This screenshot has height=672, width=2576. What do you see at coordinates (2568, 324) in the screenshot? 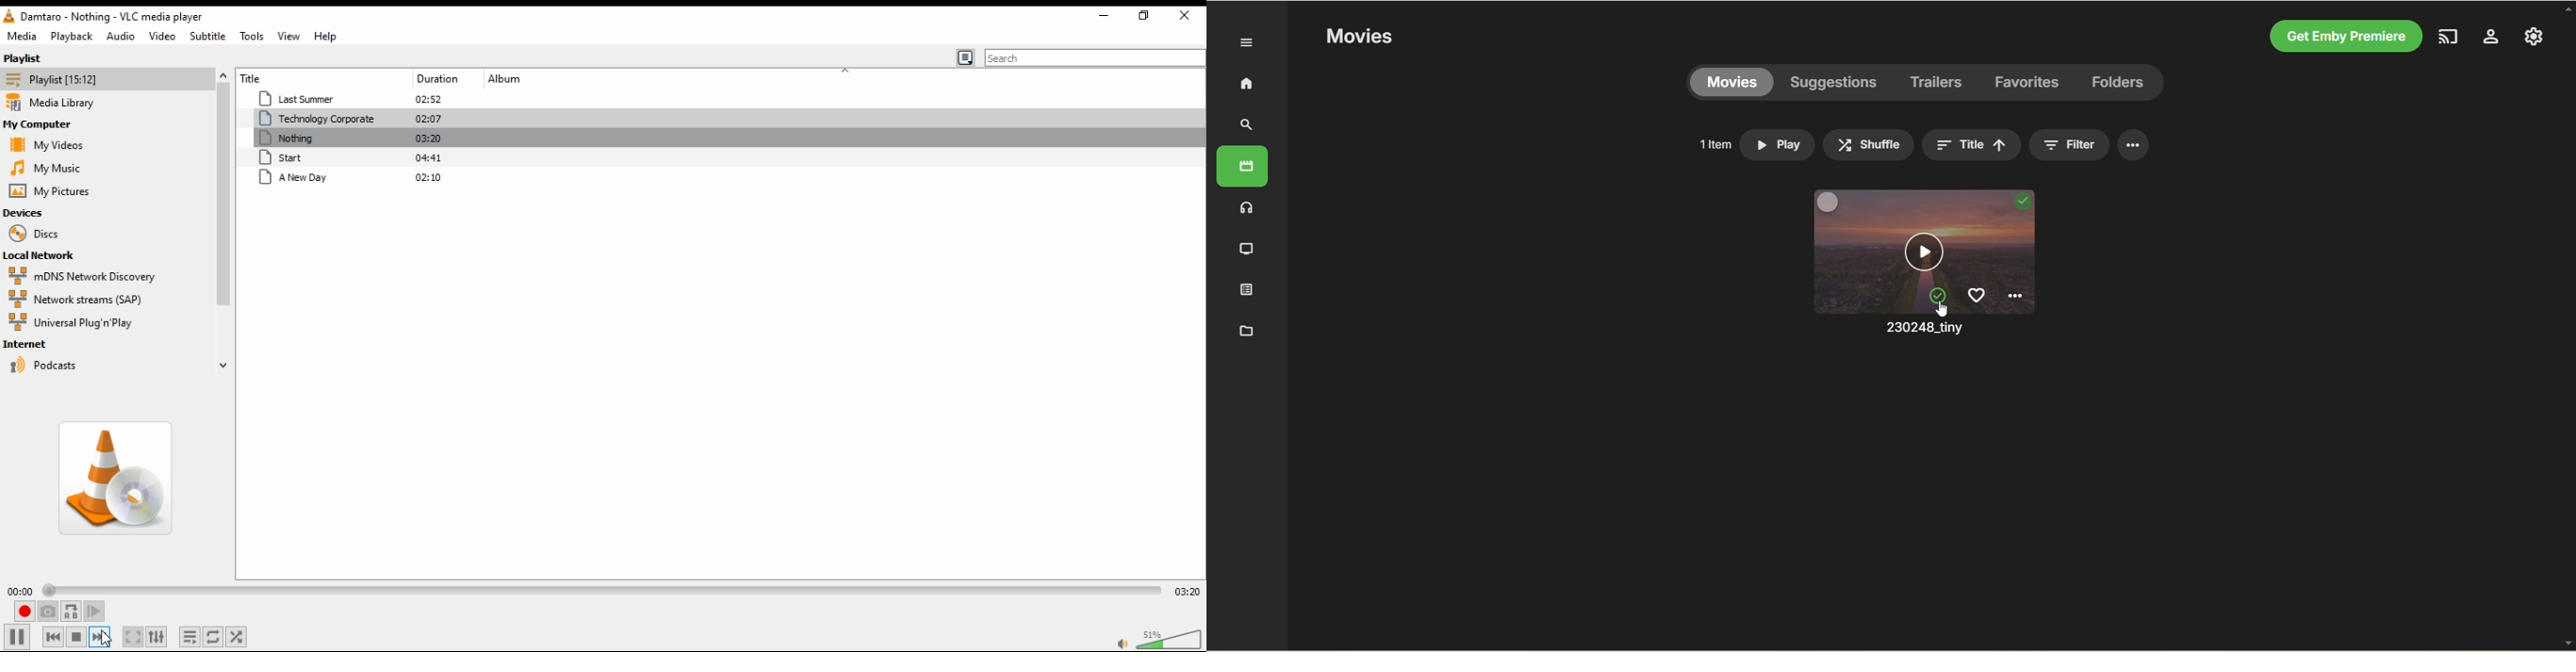
I see `vertical scroll bar` at bounding box center [2568, 324].